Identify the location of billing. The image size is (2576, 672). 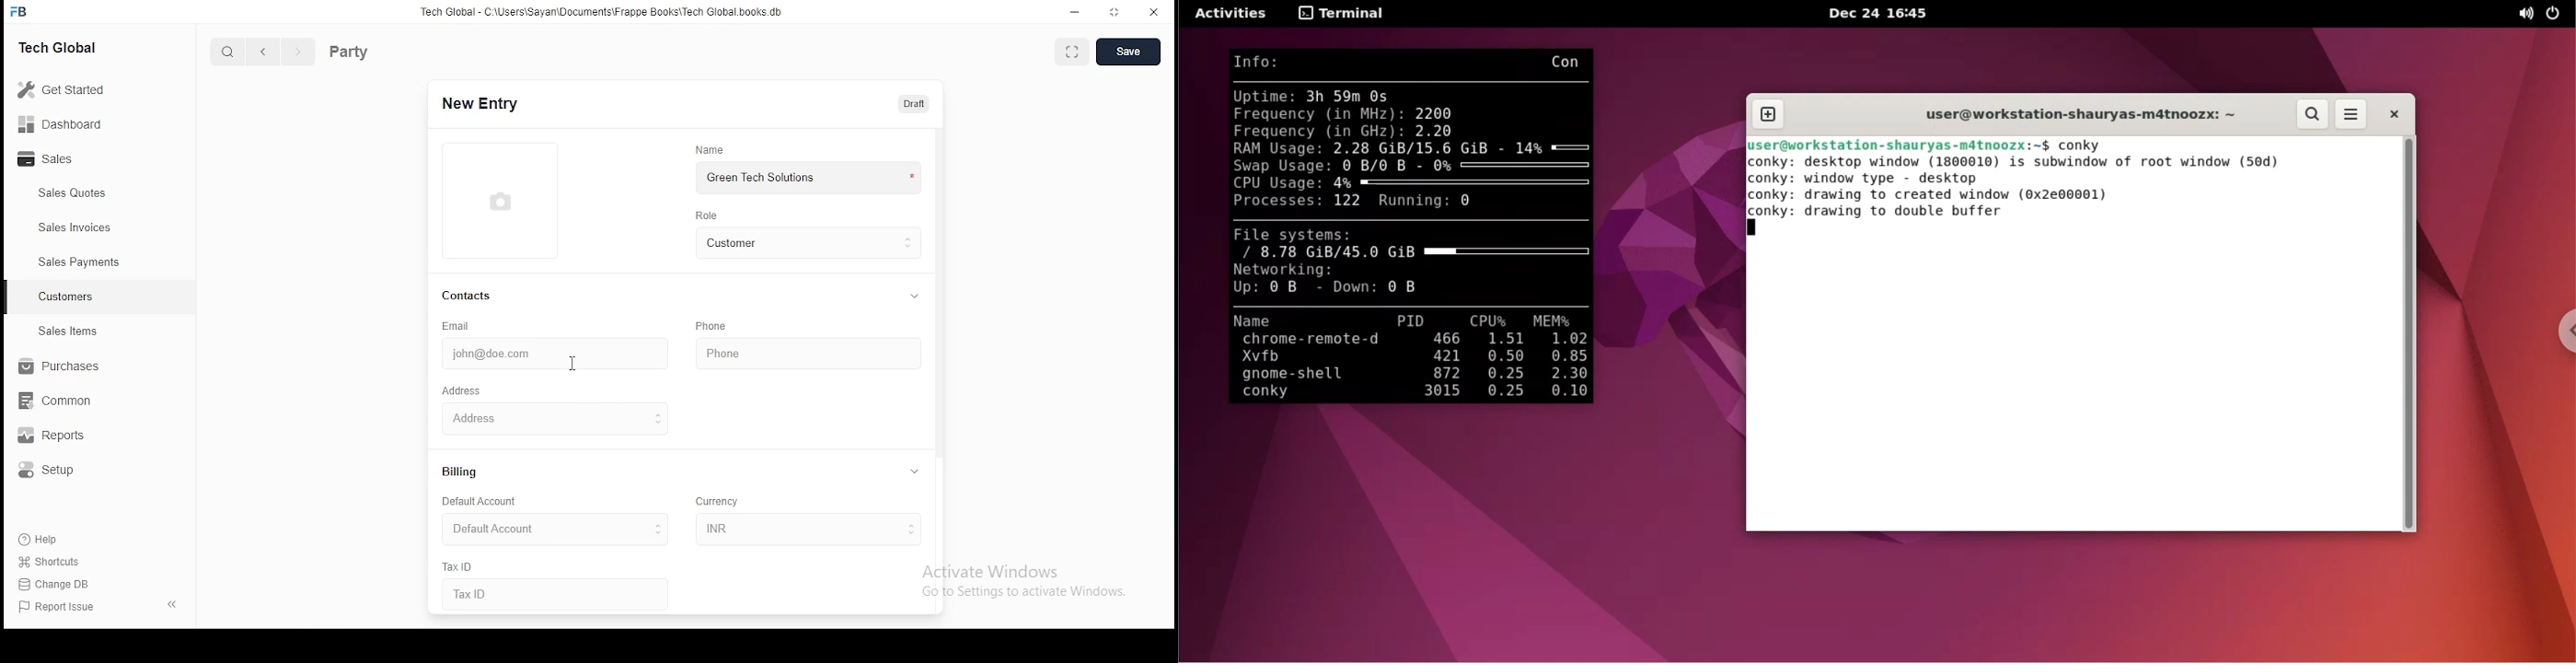
(461, 473).